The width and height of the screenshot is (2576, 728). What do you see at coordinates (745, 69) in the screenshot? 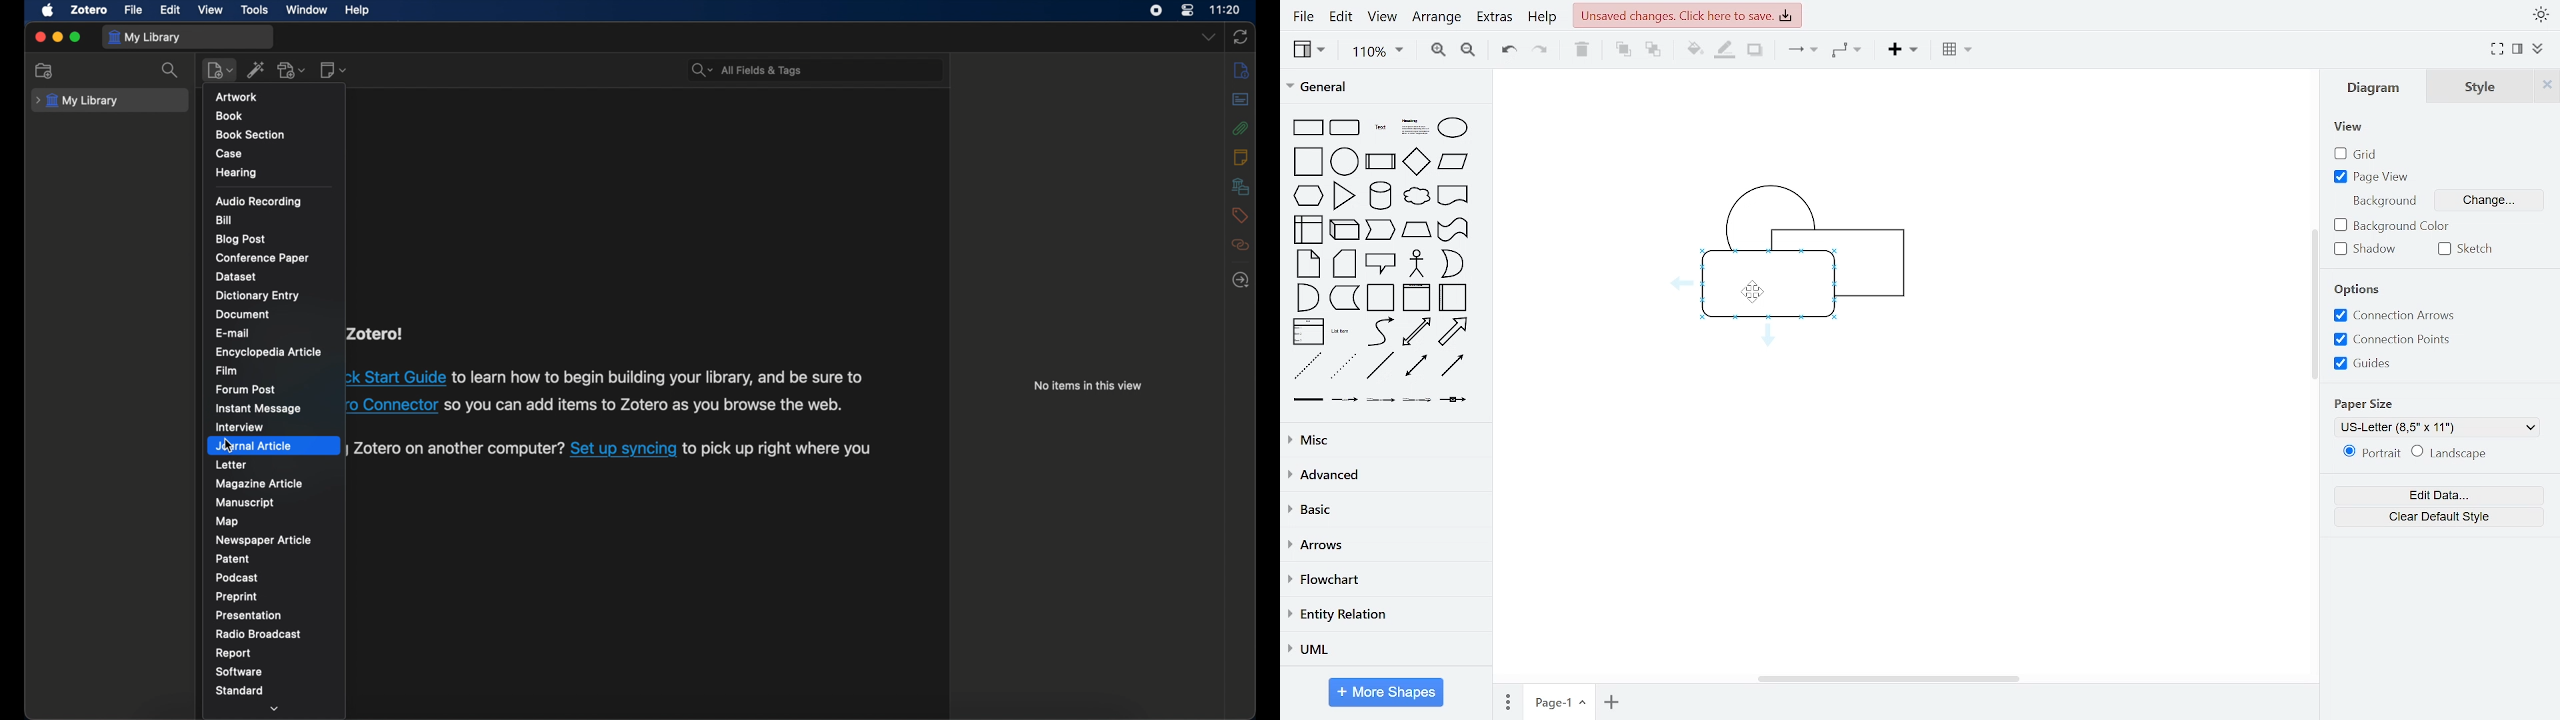
I see `search` at bounding box center [745, 69].